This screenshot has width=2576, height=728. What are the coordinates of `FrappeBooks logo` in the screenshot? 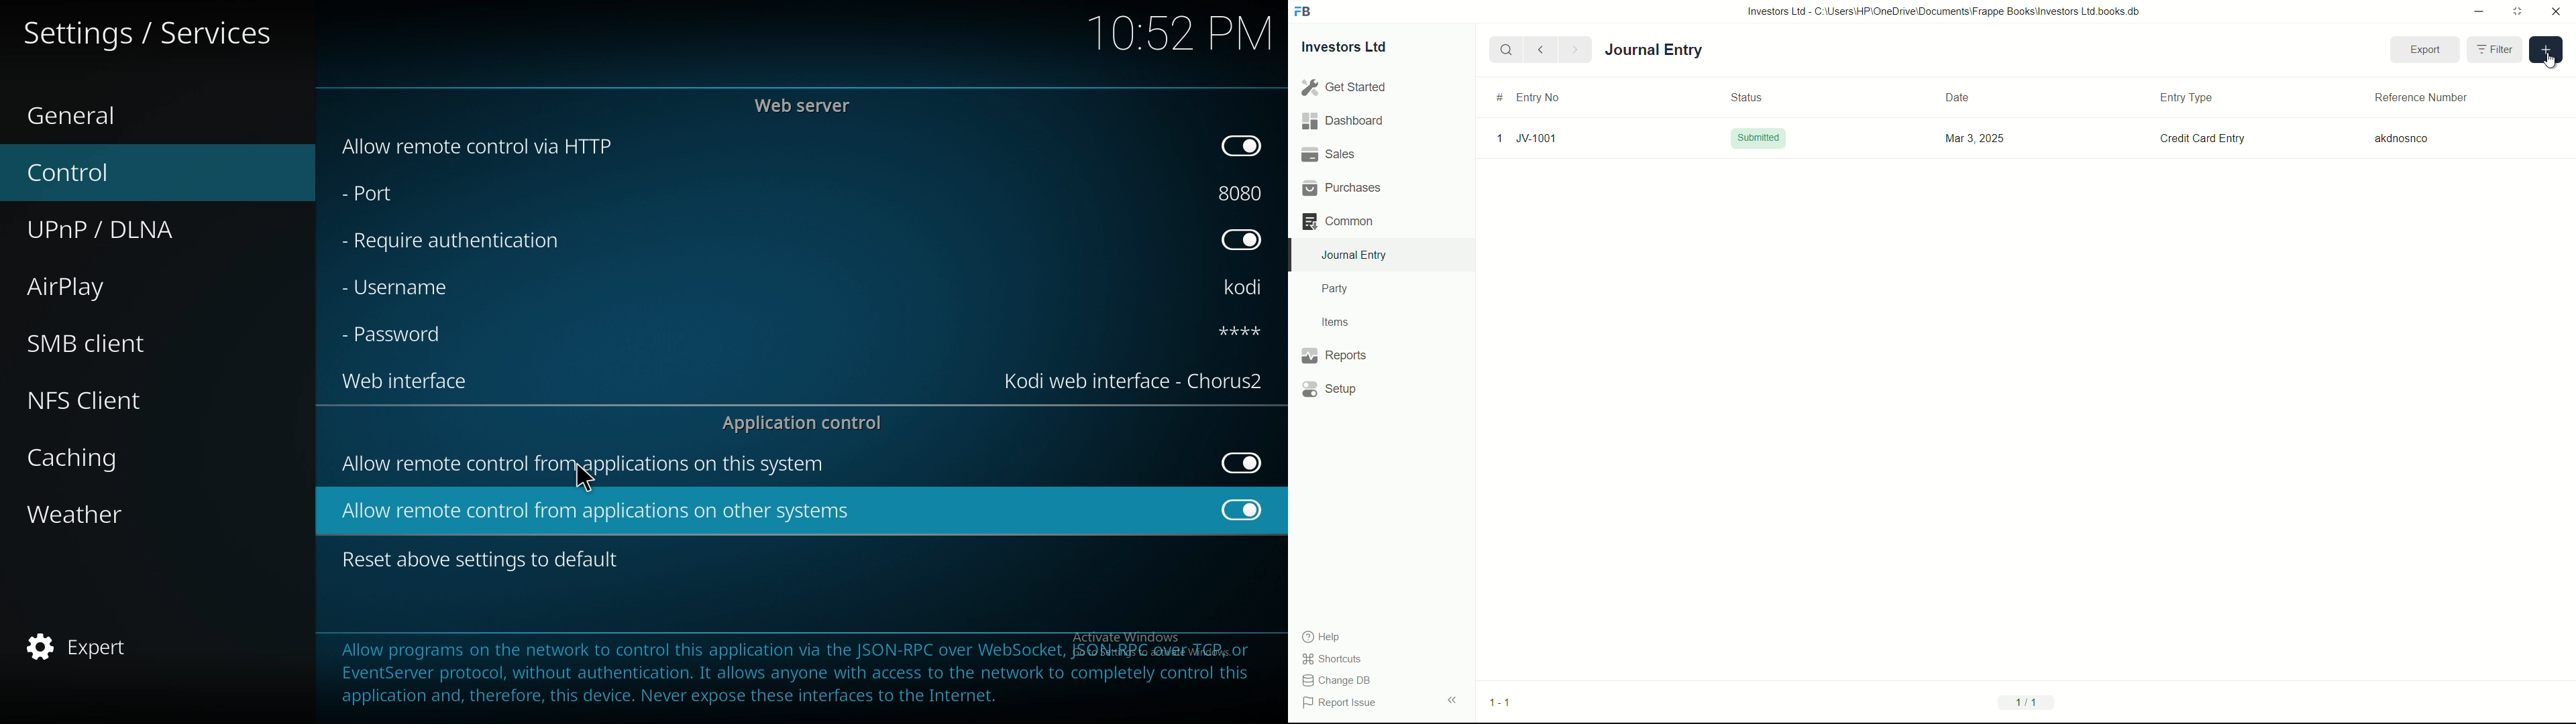 It's located at (1303, 12).